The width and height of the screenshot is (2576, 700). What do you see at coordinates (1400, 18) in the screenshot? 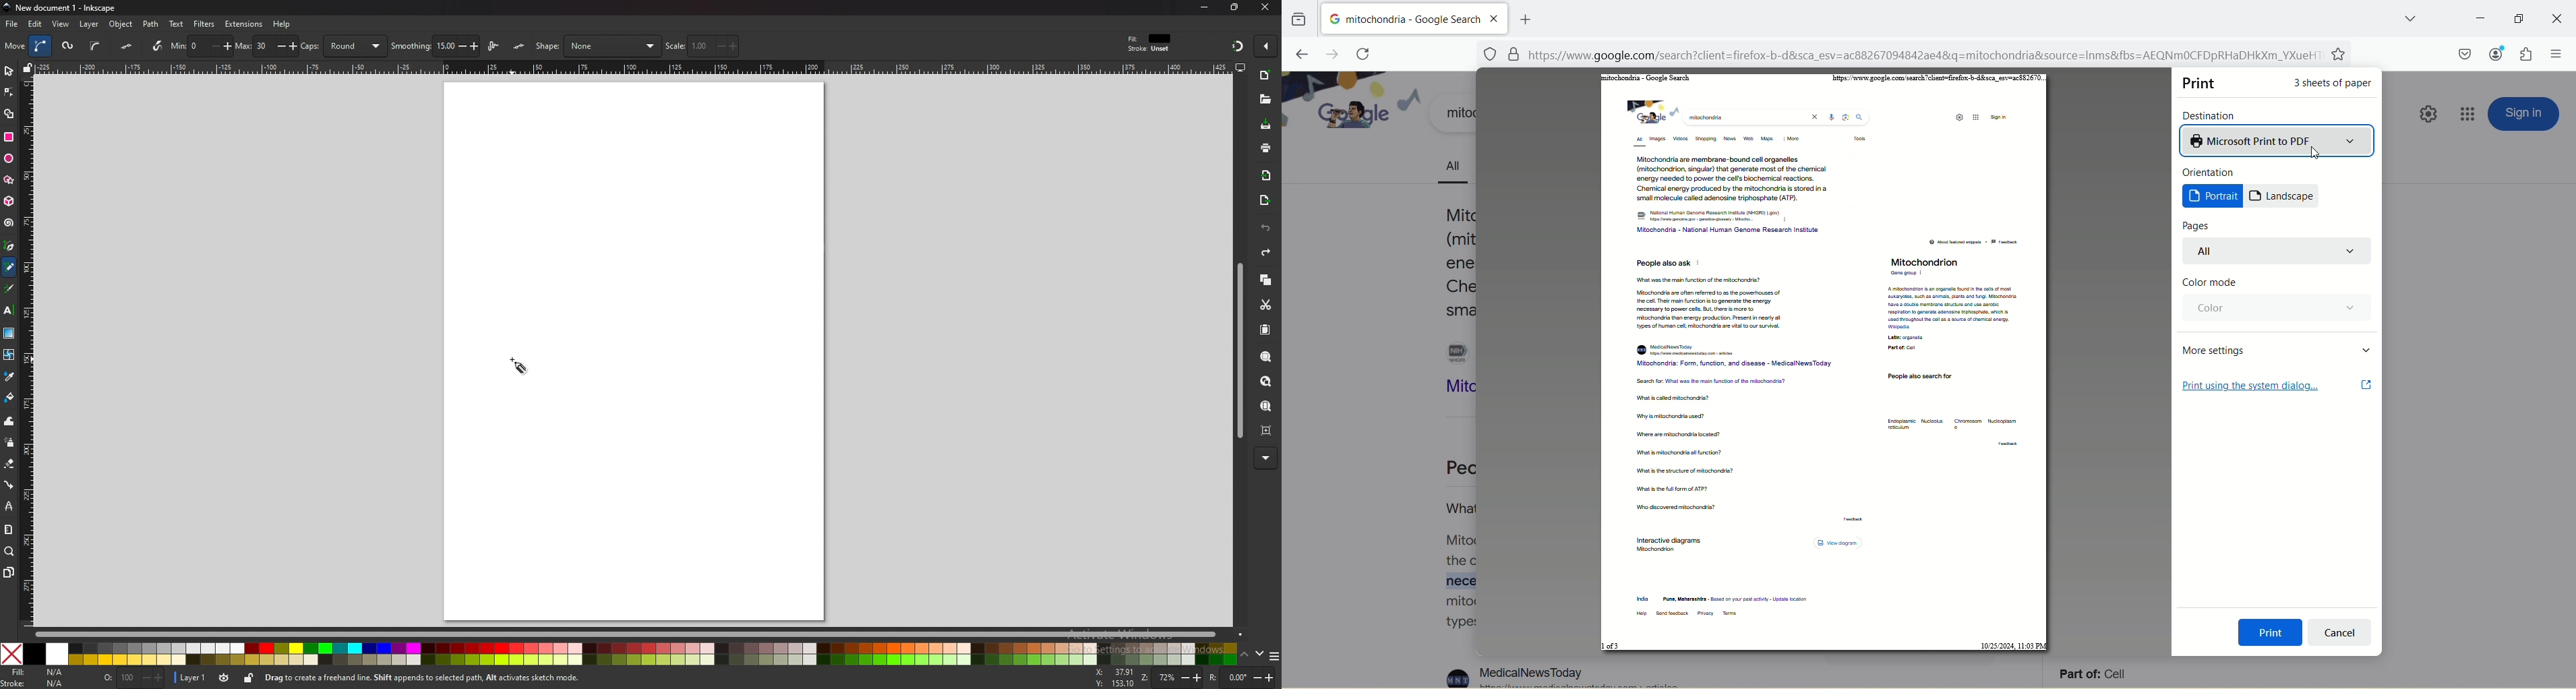
I see `mitochondria-google search` at bounding box center [1400, 18].